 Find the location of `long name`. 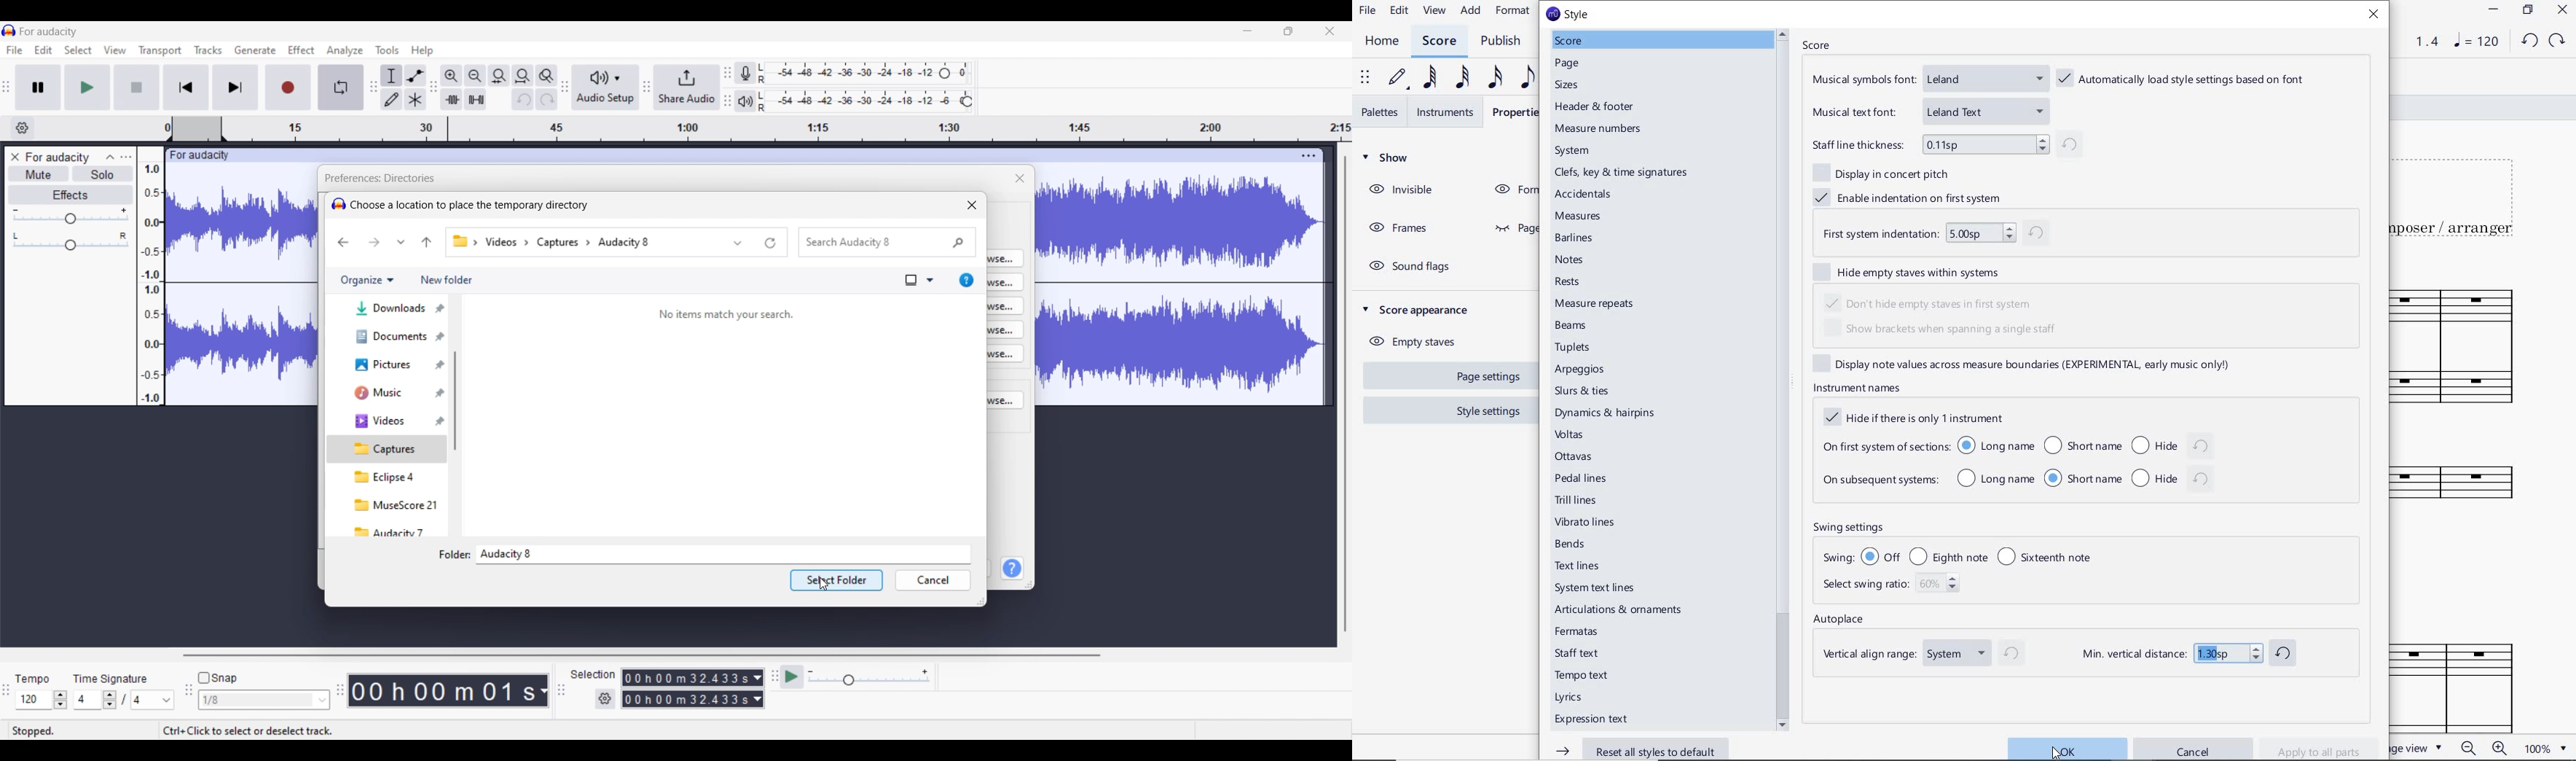

long name is located at coordinates (1996, 445).